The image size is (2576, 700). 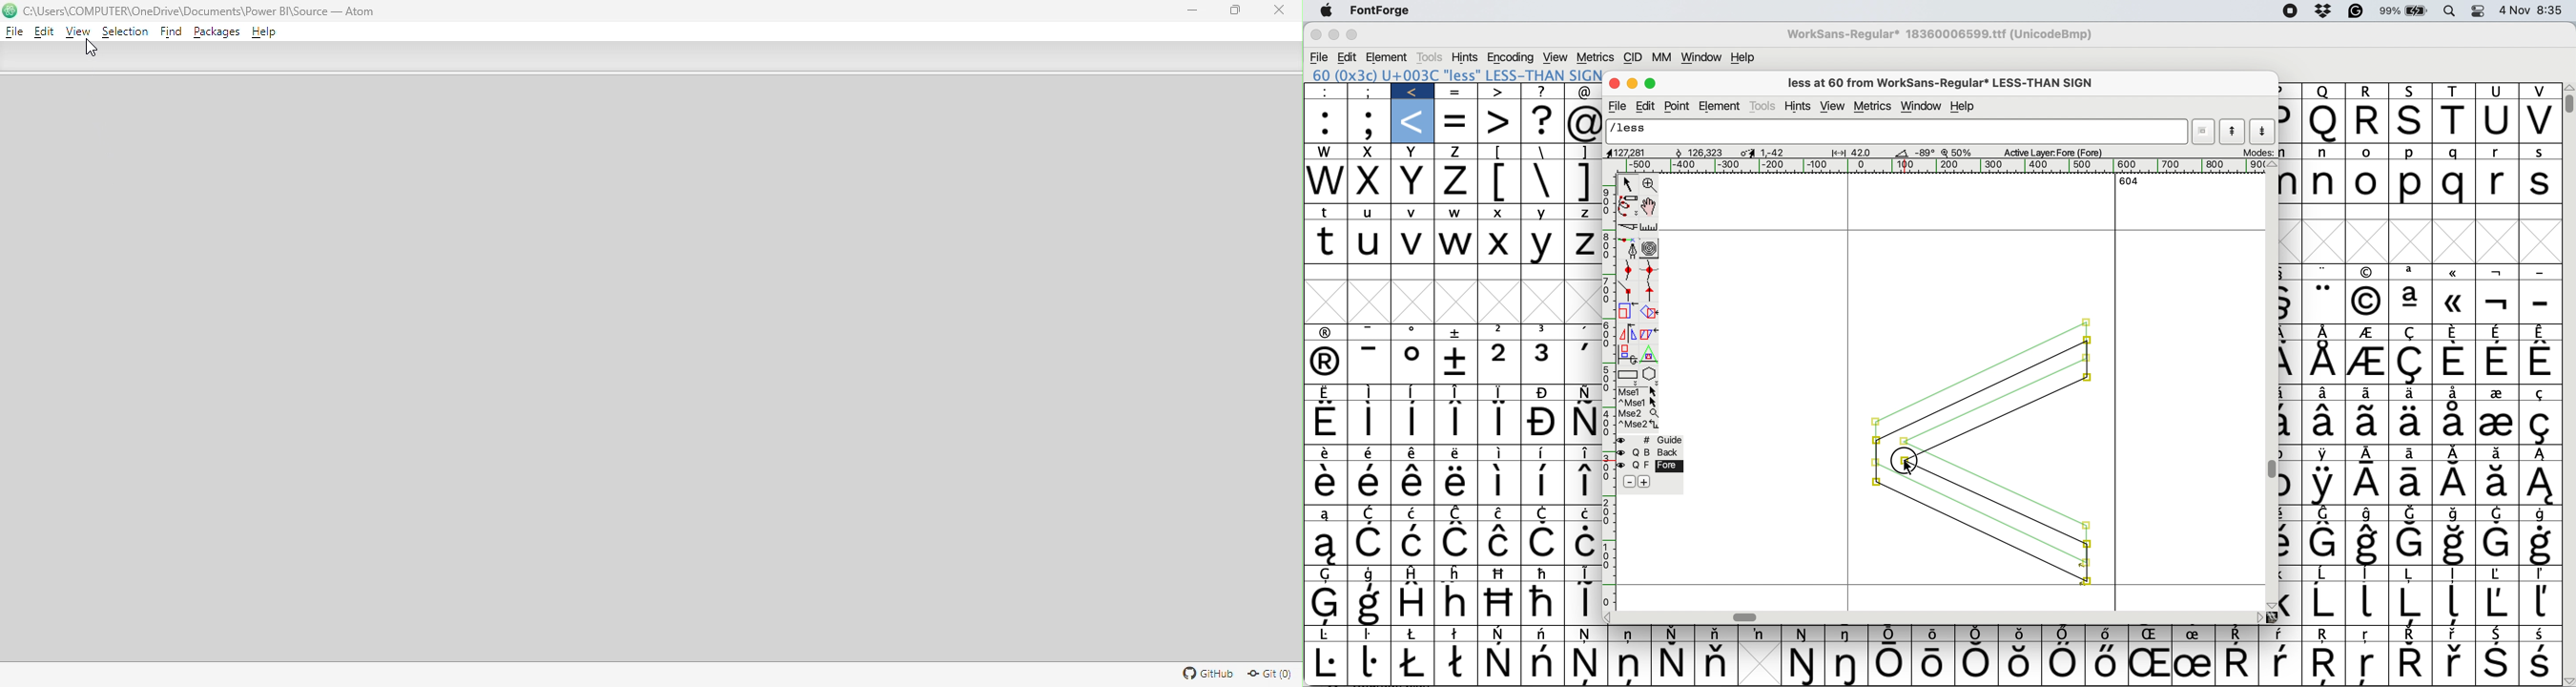 I want to click on ;, so click(x=1370, y=122).